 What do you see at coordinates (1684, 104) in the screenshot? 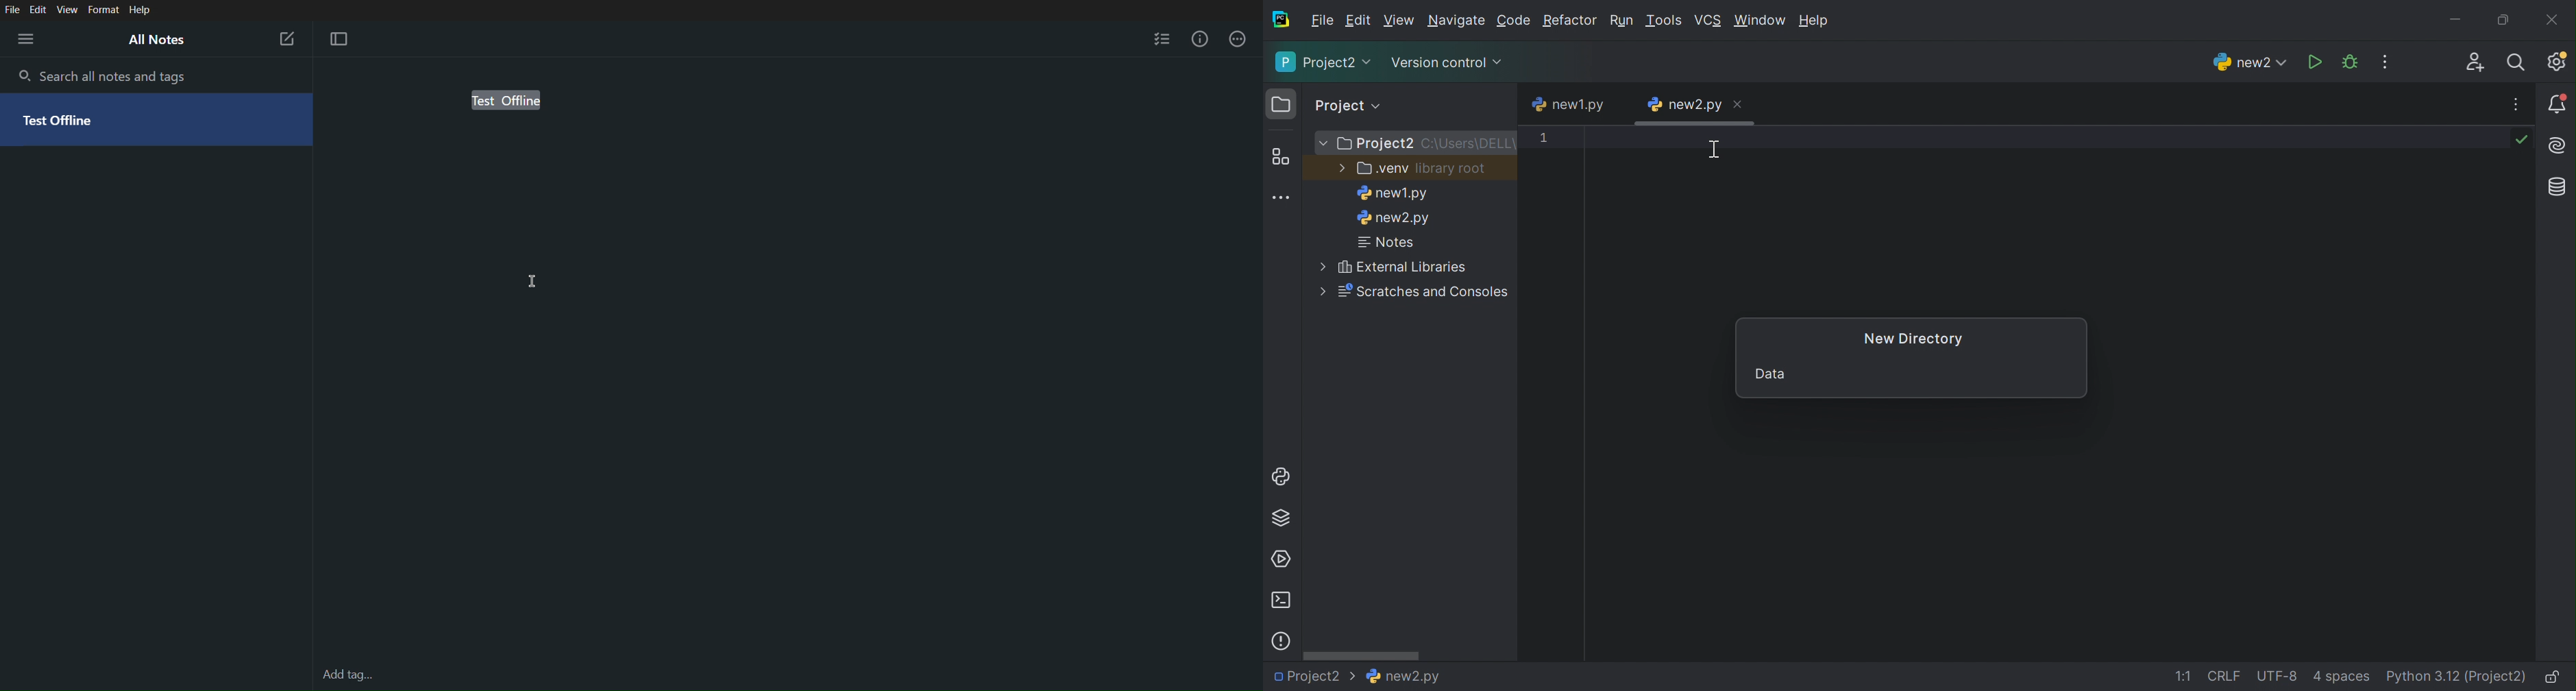
I see `new2.py` at bounding box center [1684, 104].